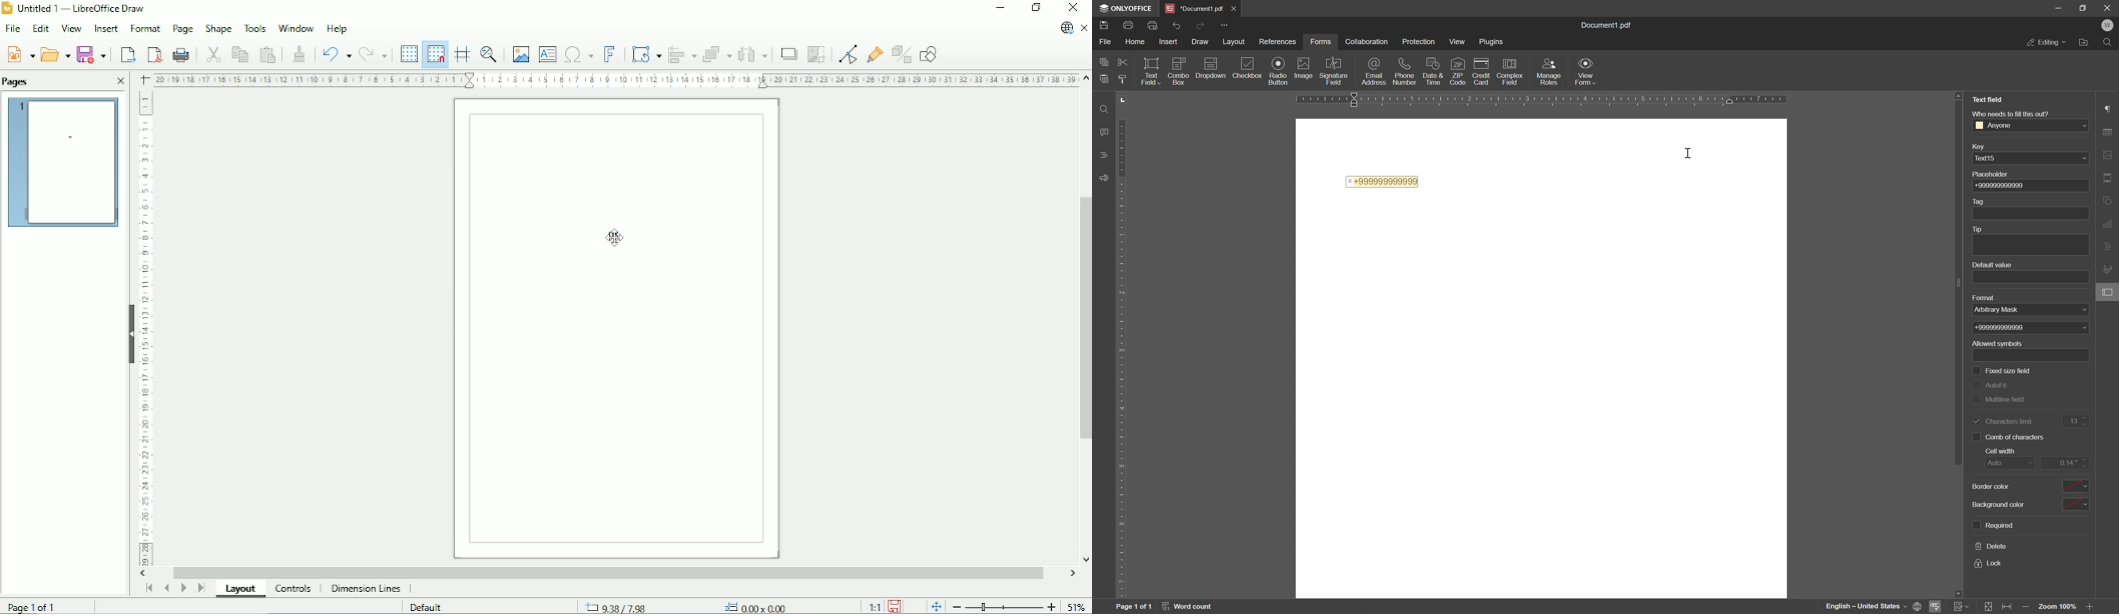  What do you see at coordinates (21, 82) in the screenshot?
I see `Pages` at bounding box center [21, 82].